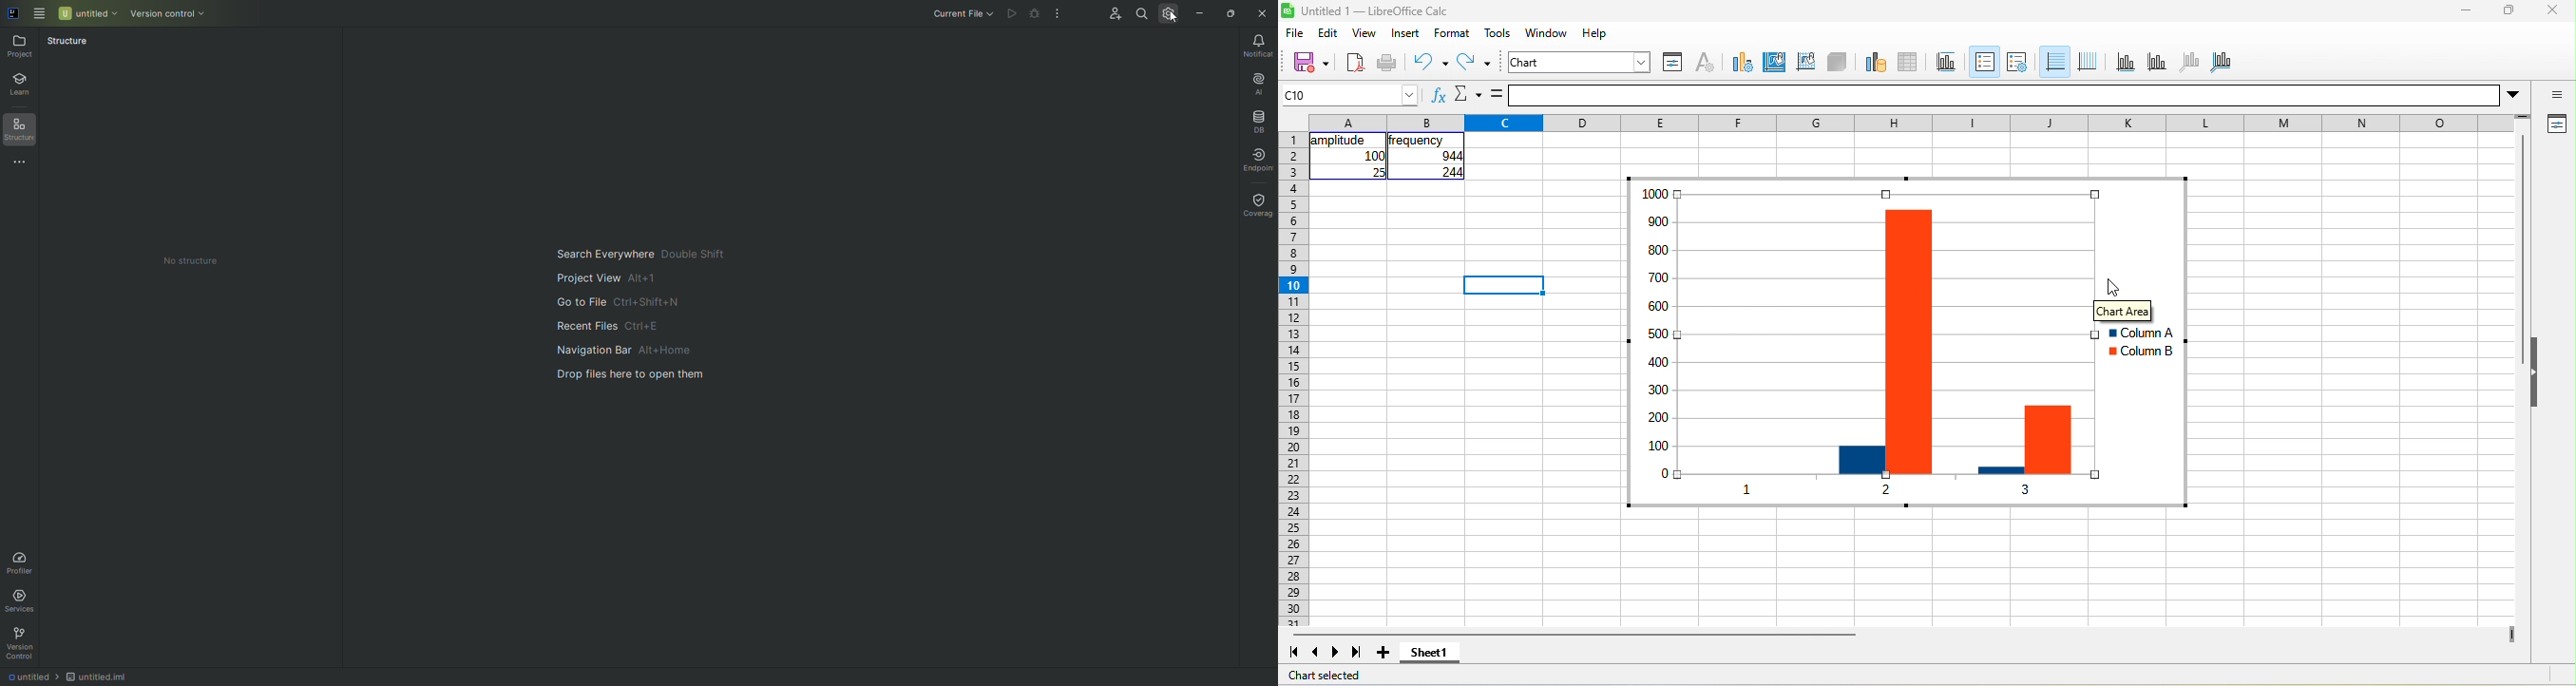  What do you see at coordinates (2124, 62) in the screenshot?
I see `x axis` at bounding box center [2124, 62].